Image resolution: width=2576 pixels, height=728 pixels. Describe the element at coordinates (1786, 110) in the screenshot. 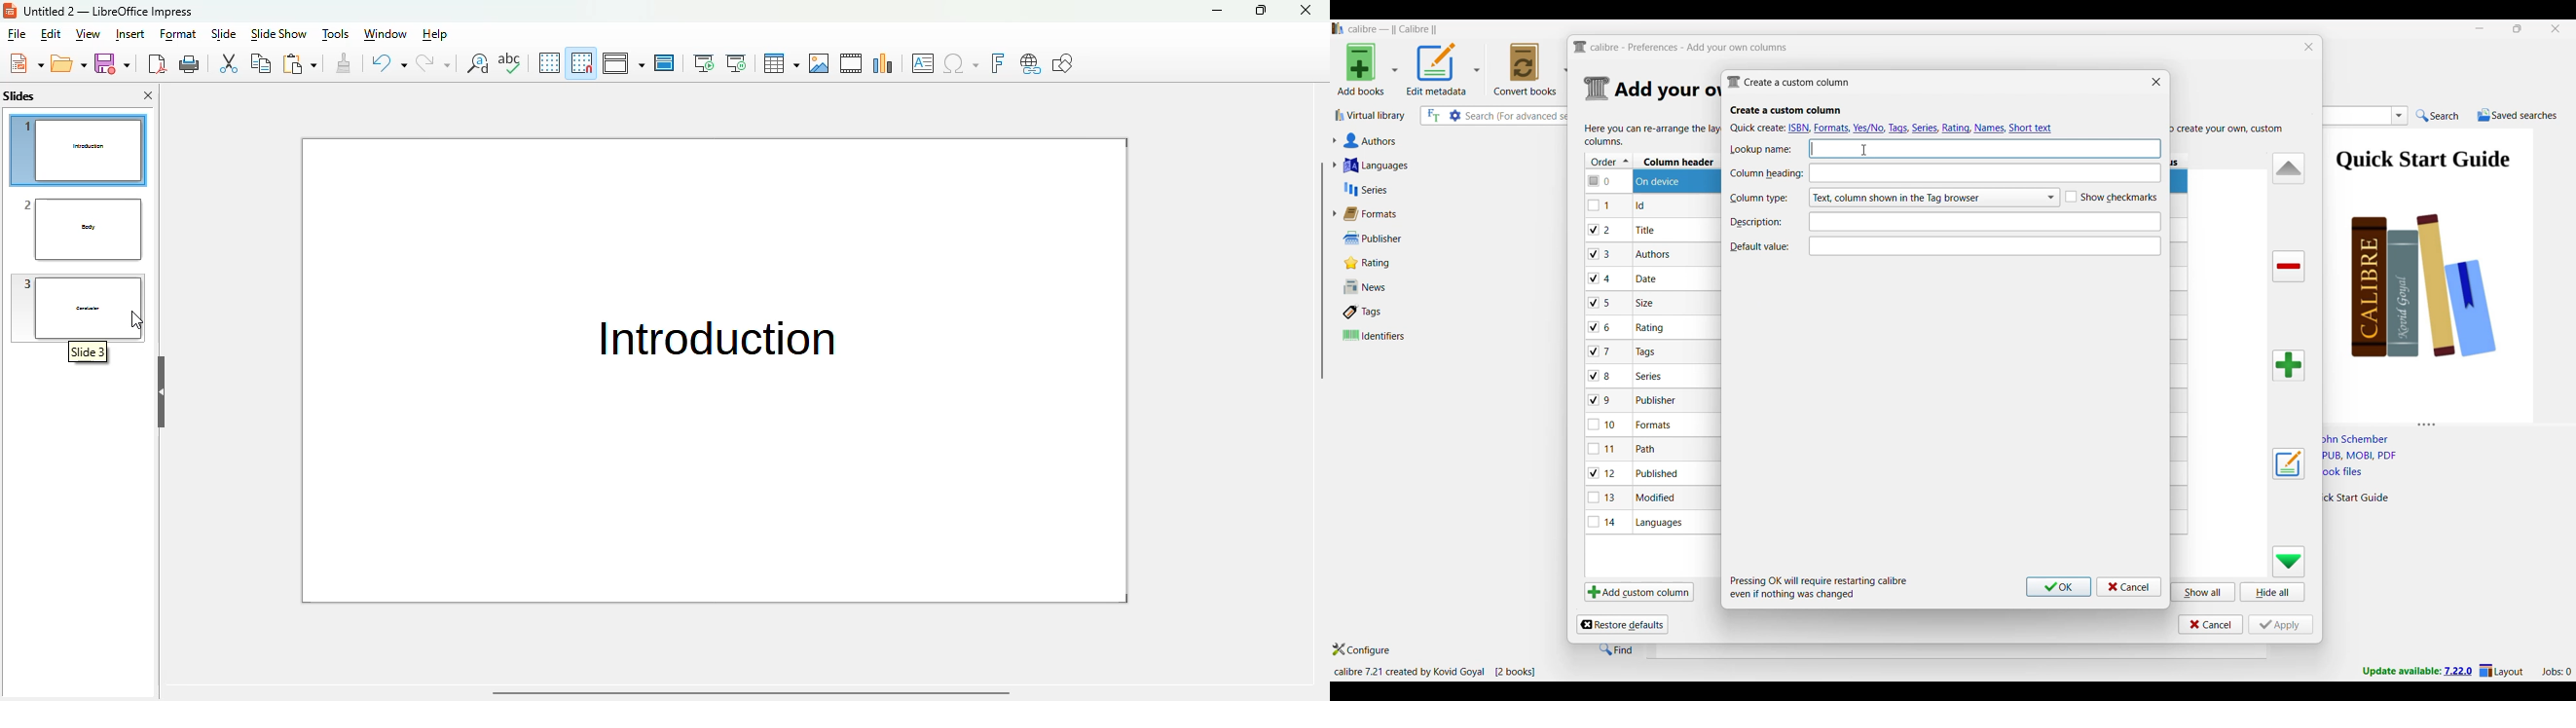

I see `Section title` at that location.